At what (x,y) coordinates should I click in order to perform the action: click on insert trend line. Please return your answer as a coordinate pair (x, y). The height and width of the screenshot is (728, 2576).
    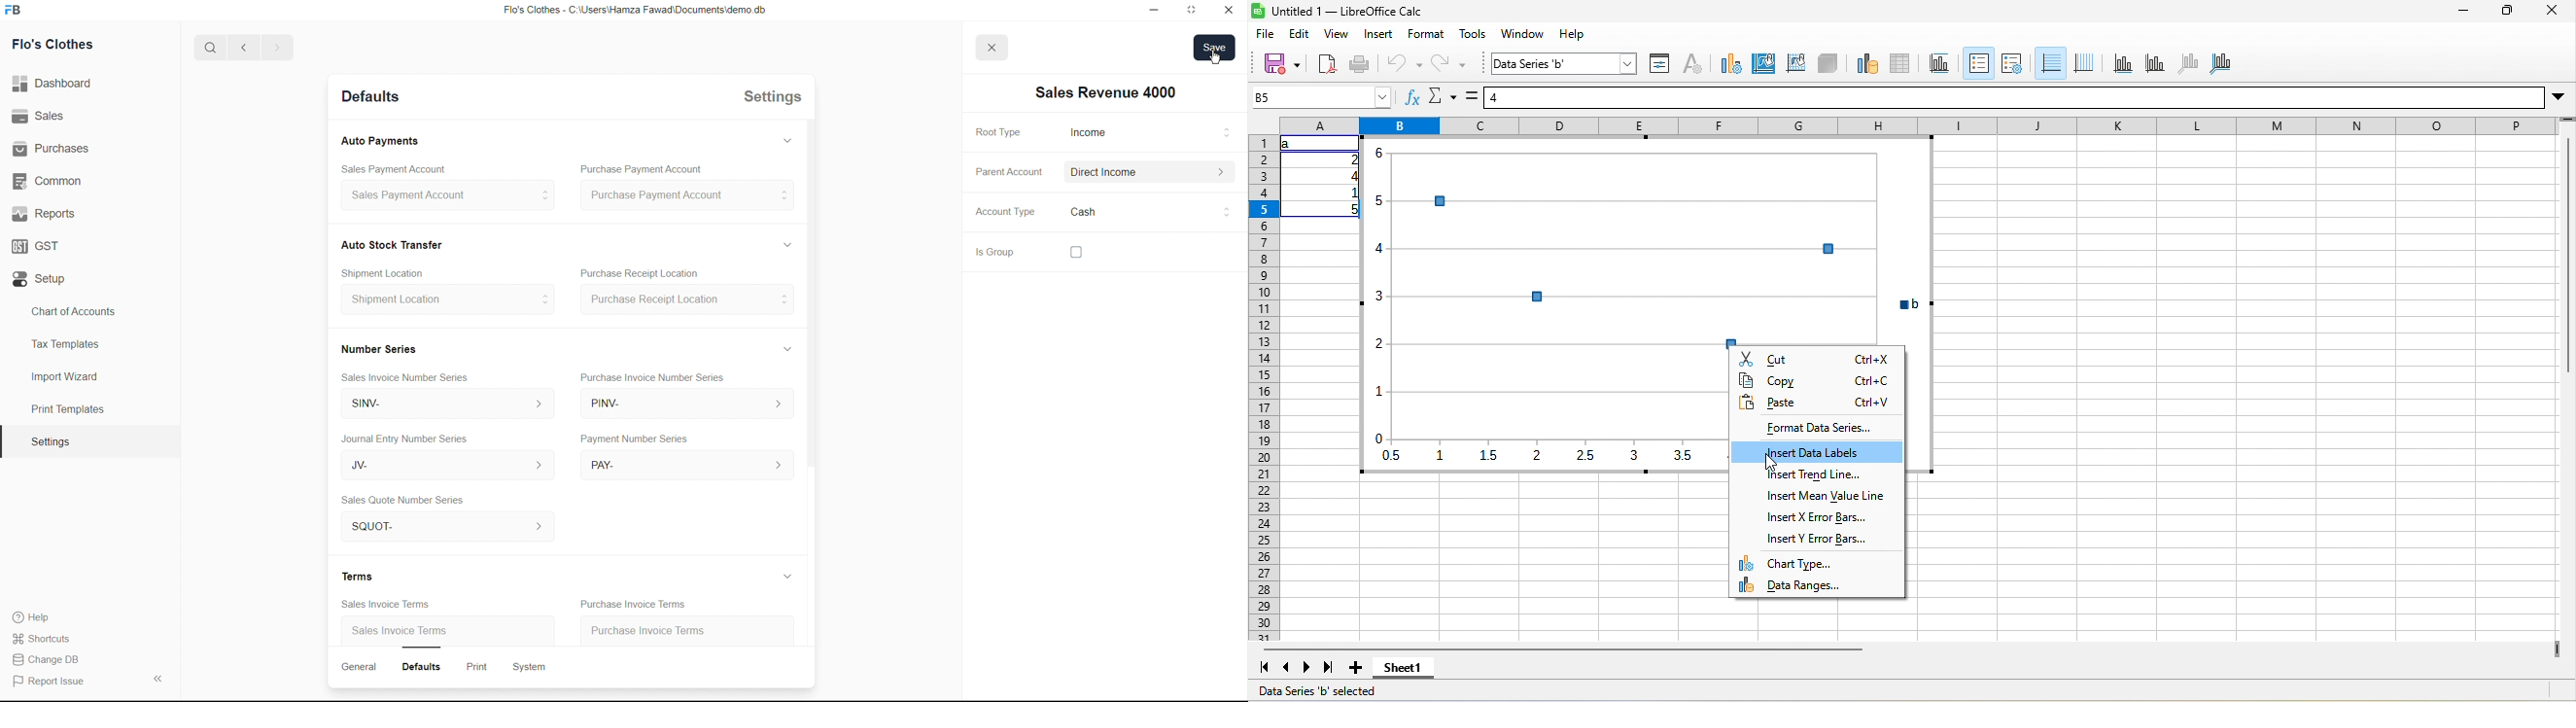
    Looking at the image, I should click on (1816, 474).